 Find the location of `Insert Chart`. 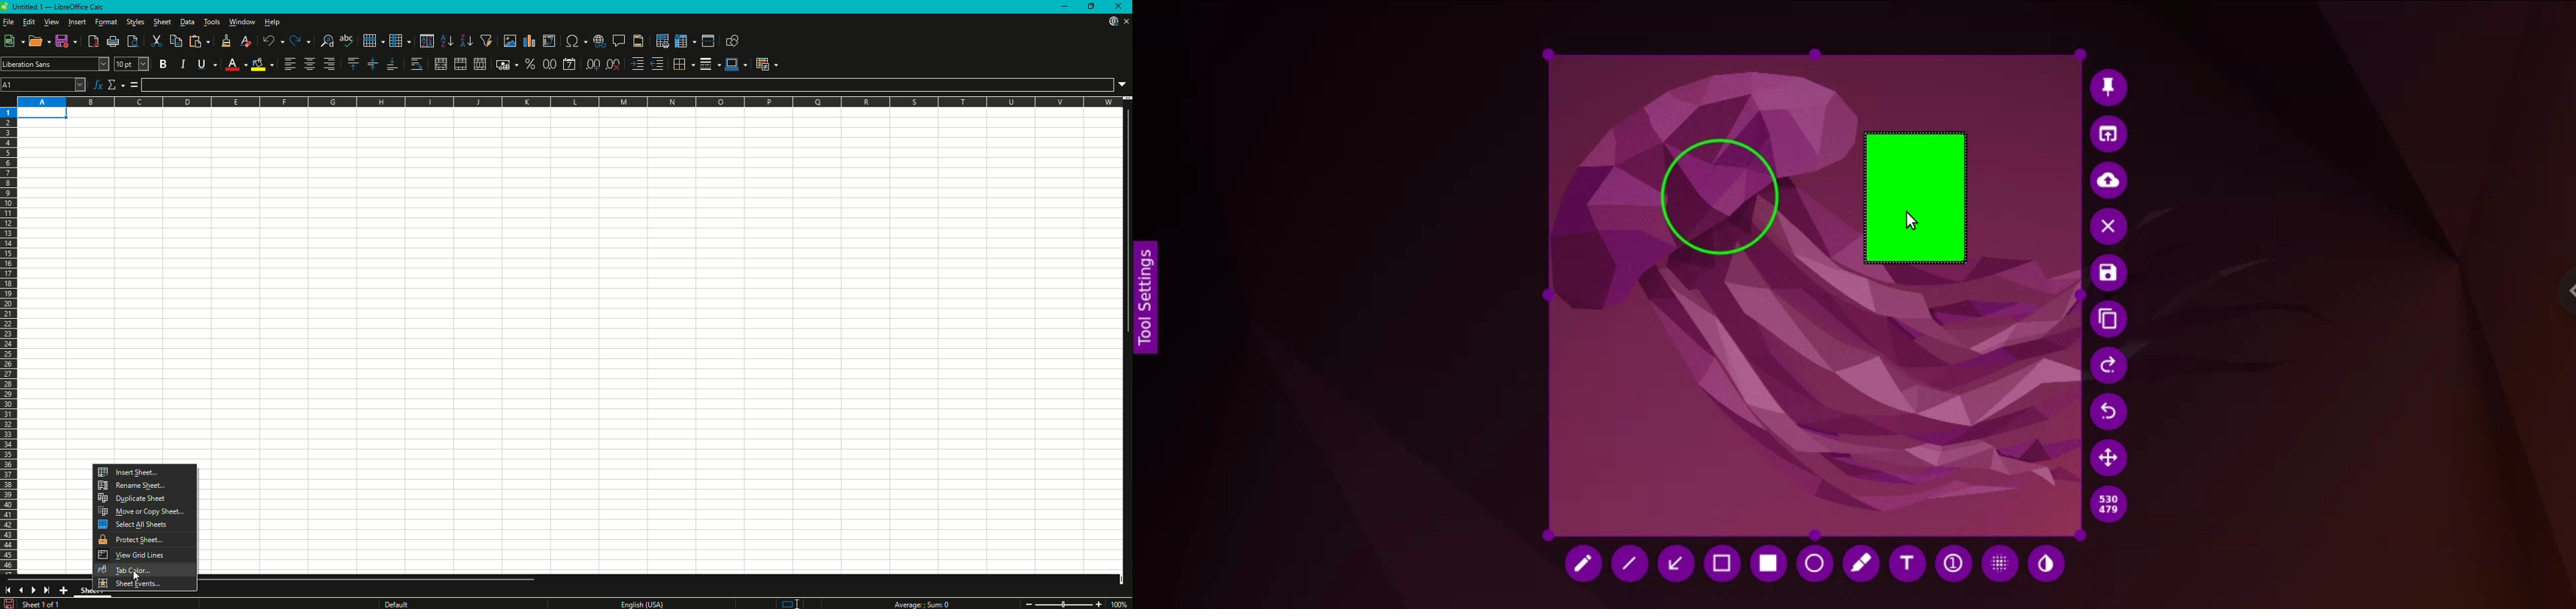

Insert Chart is located at coordinates (530, 41).